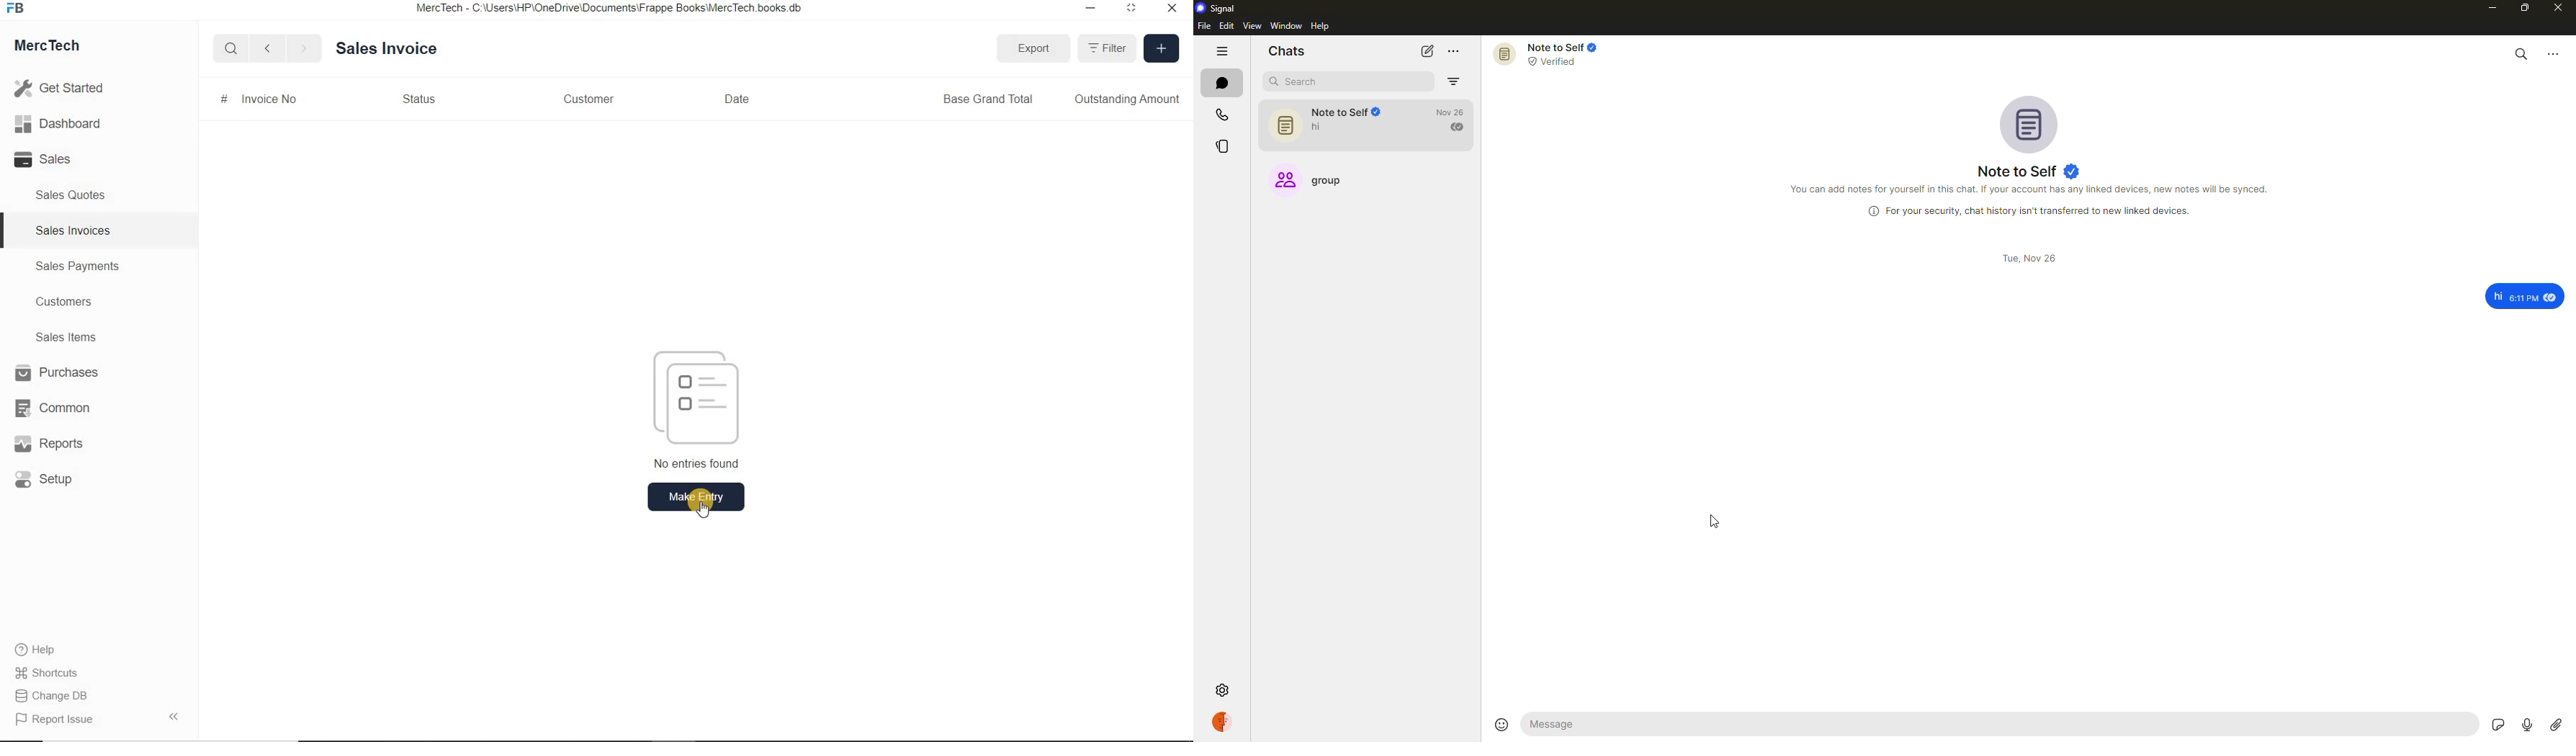 Image resolution: width=2576 pixels, height=756 pixels. Describe the element at coordinates (1091, 10) in the screenshot. I see `Minimize` at that location.